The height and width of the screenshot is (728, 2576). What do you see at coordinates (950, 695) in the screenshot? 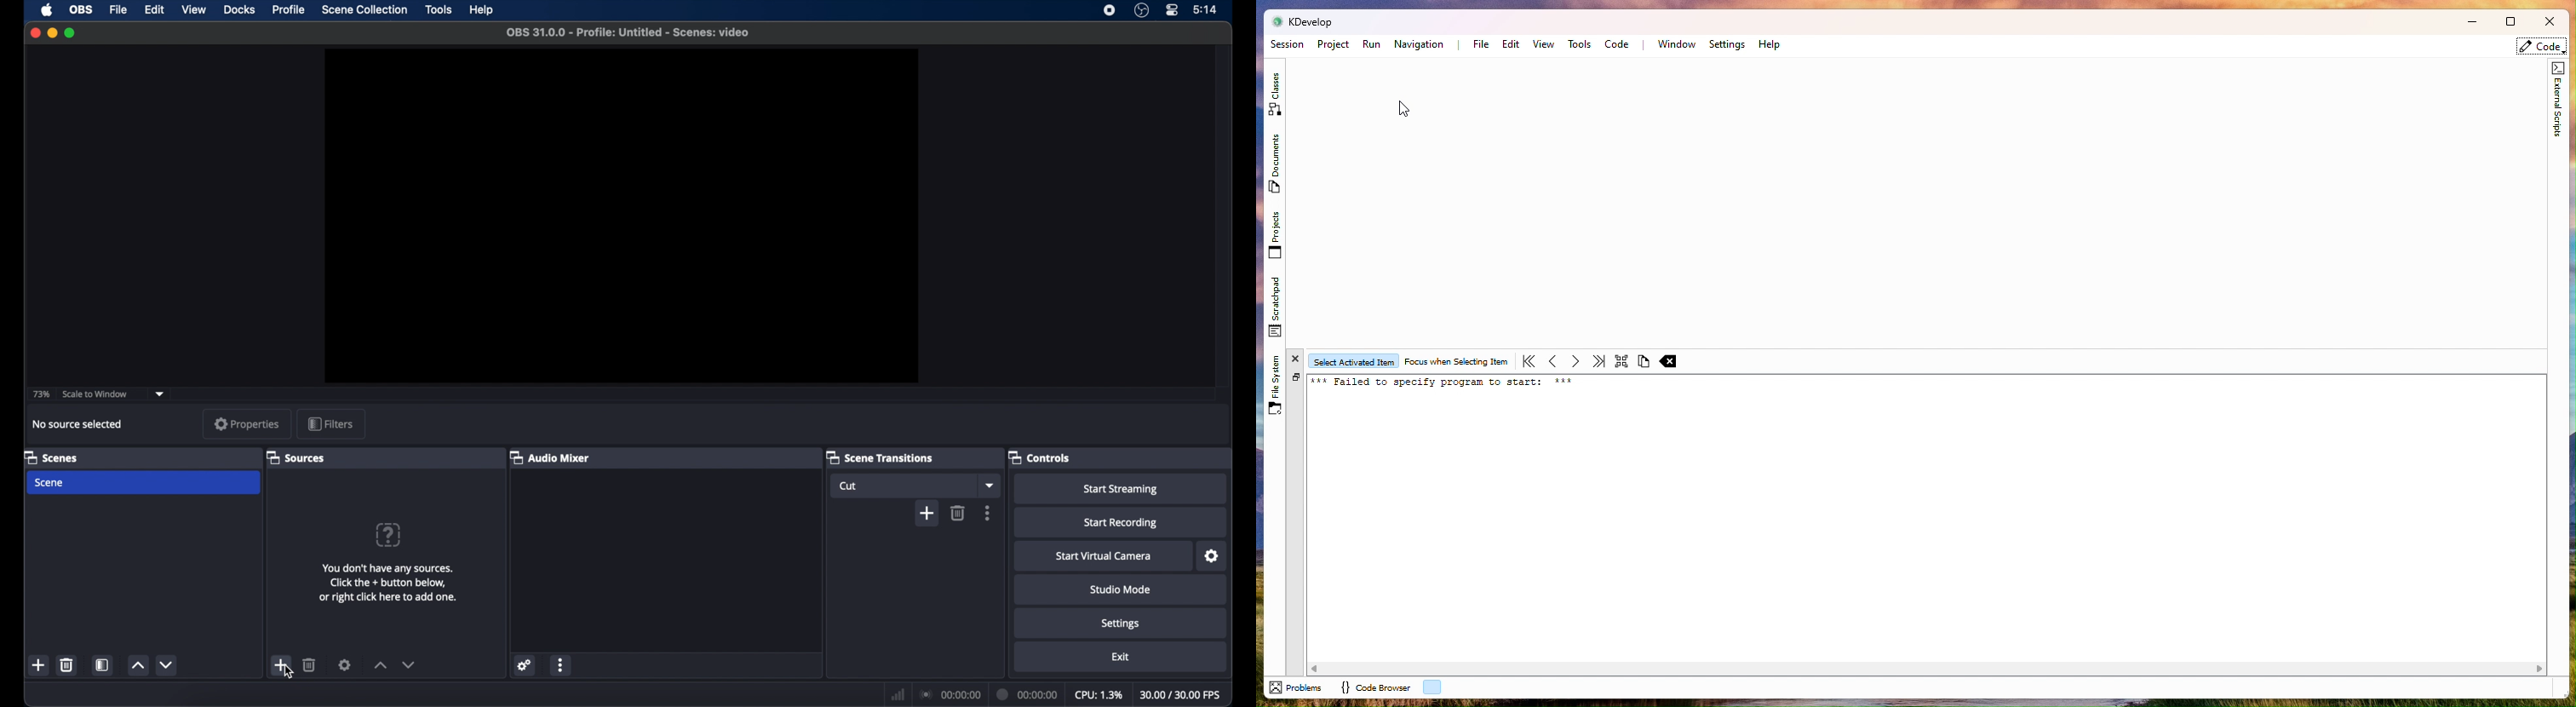
I see `connection` at bounding box center [950, 695].